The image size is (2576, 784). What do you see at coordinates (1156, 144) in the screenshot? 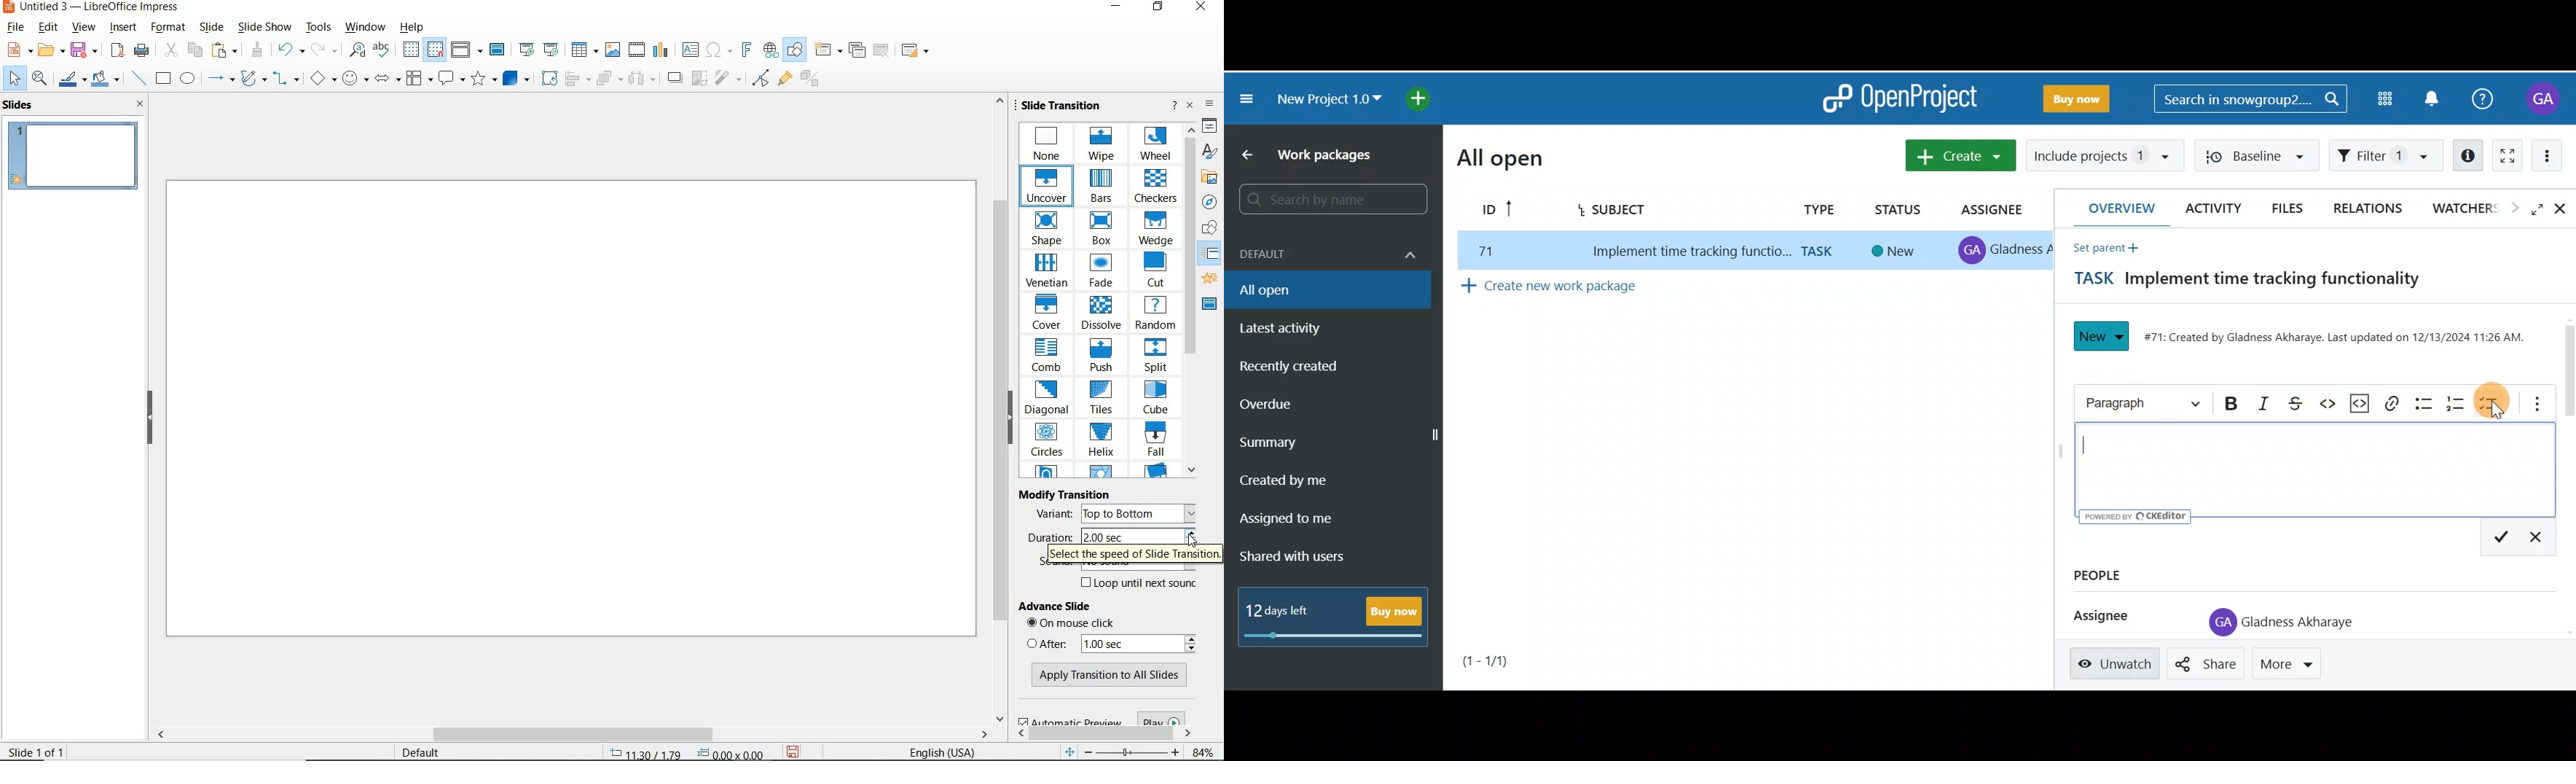
I see `WHEEL` at bounding box center [1156, 144].